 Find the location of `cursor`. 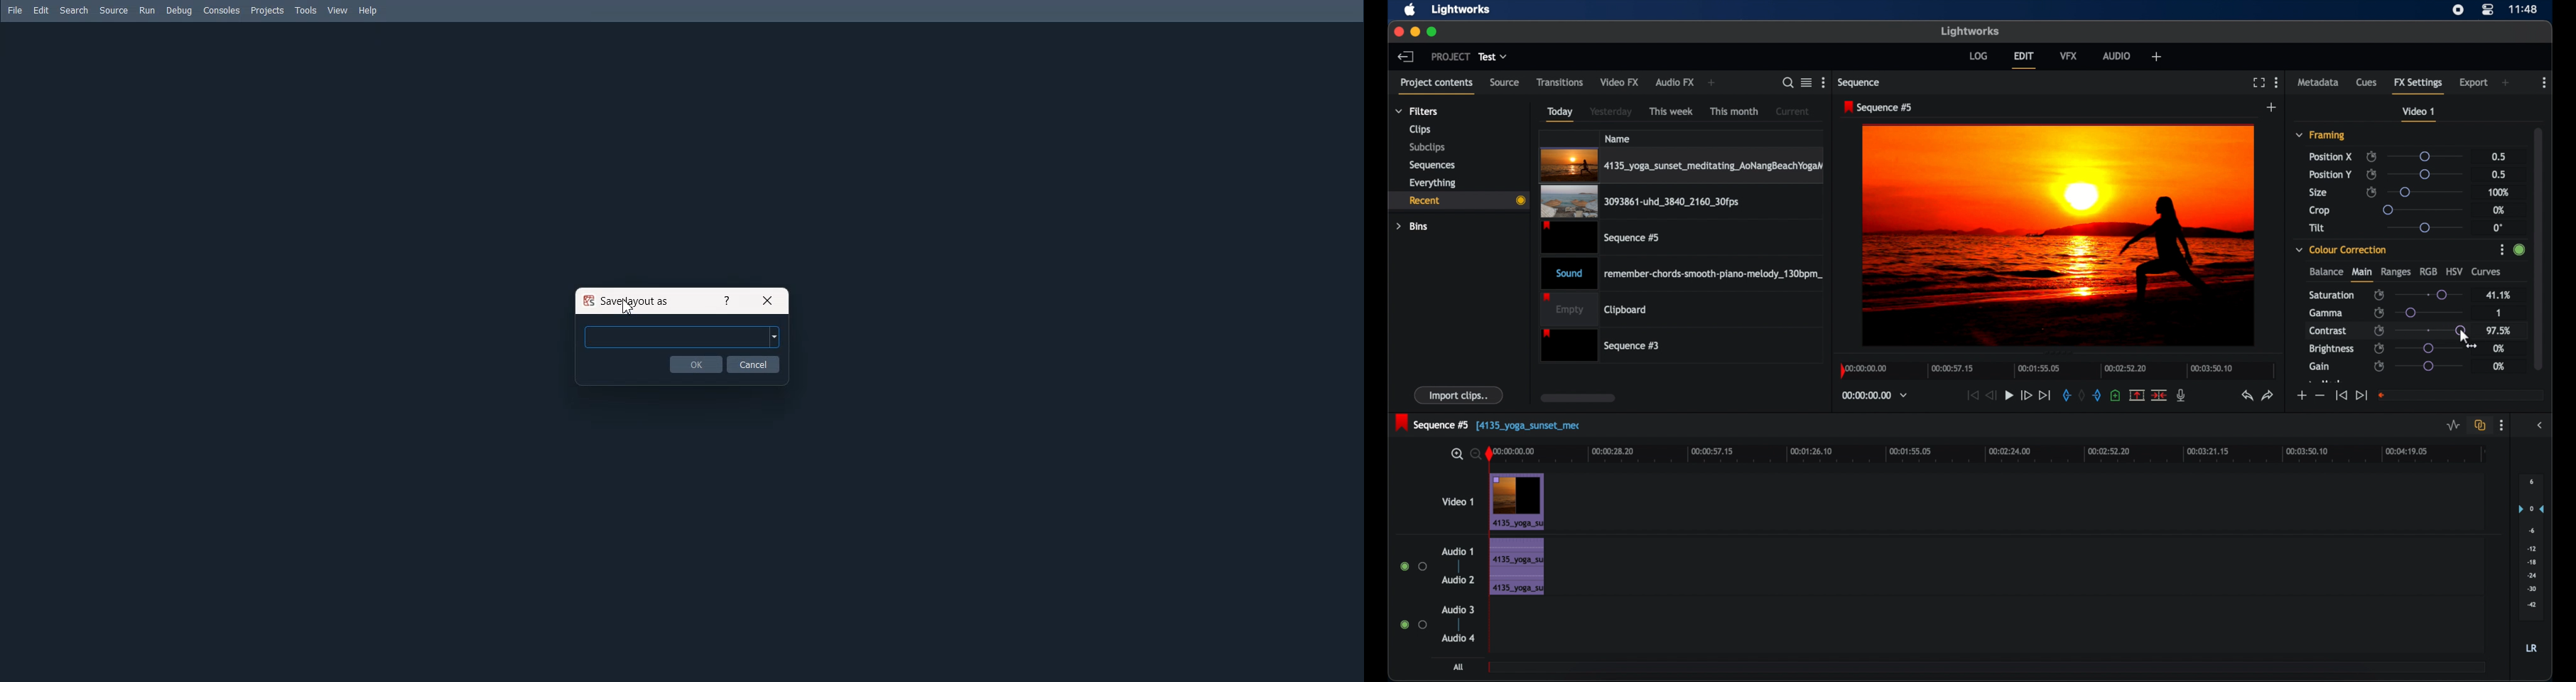

cursor is located at coordinates (626, 303).